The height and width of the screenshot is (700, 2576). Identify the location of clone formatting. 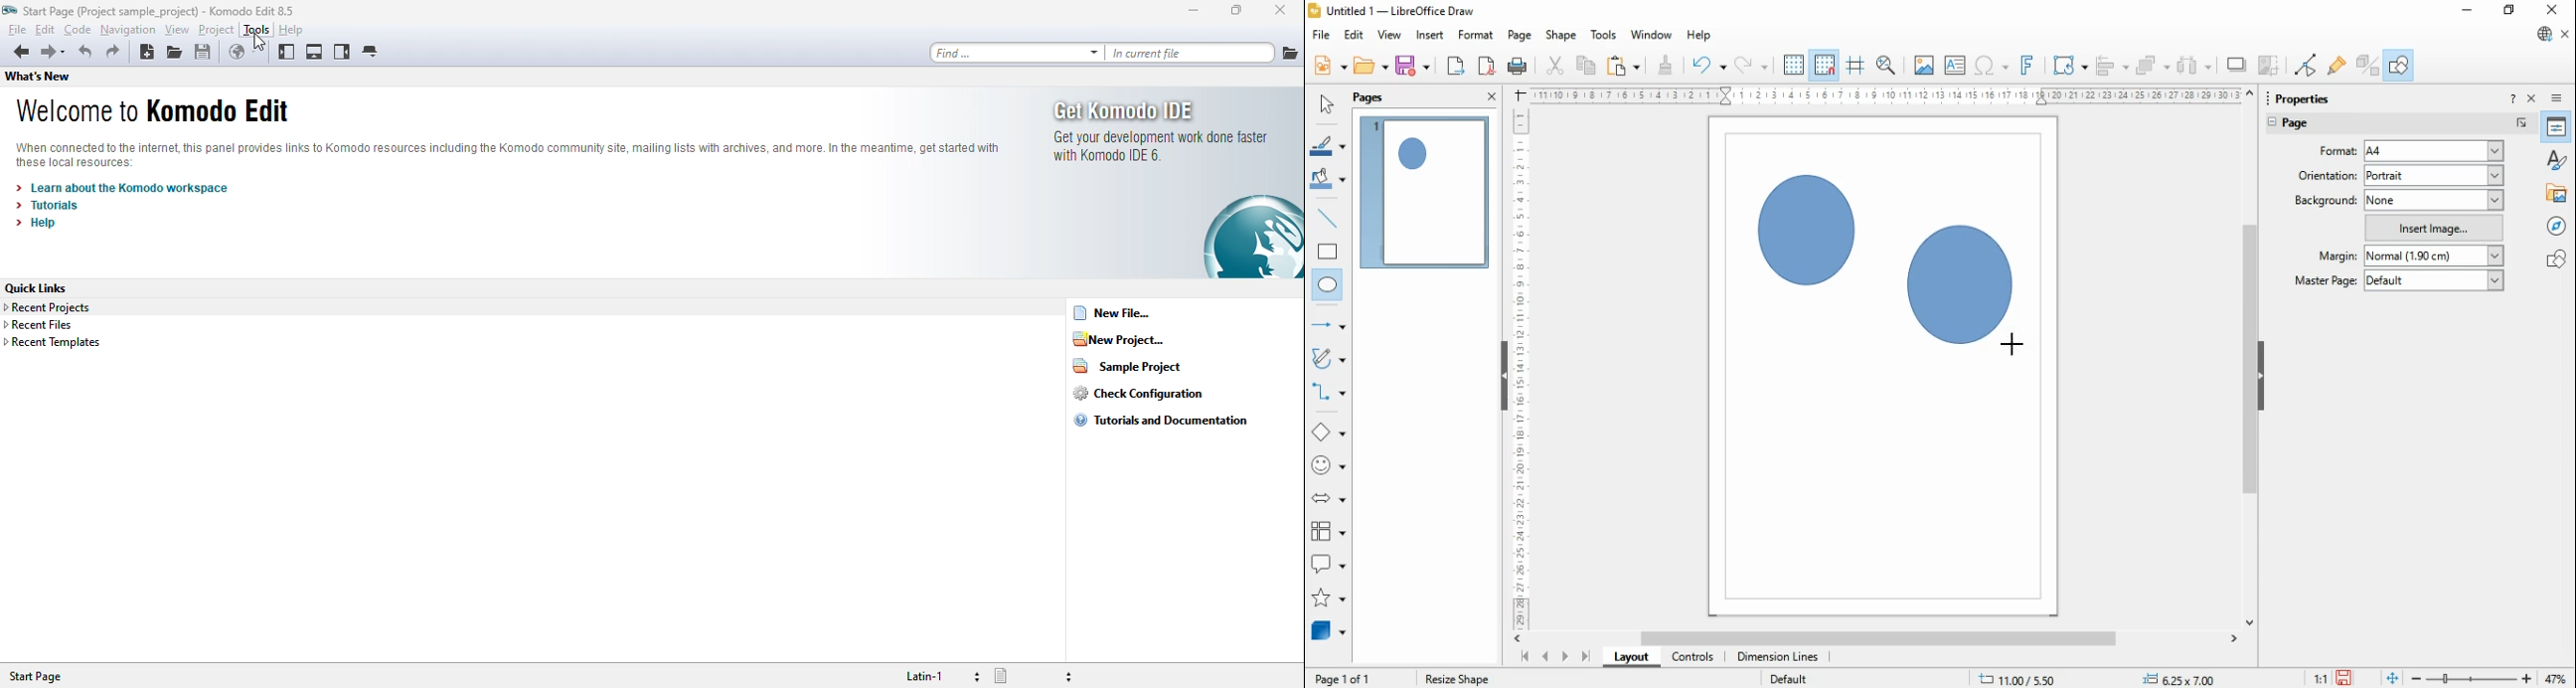
(1666, 65).